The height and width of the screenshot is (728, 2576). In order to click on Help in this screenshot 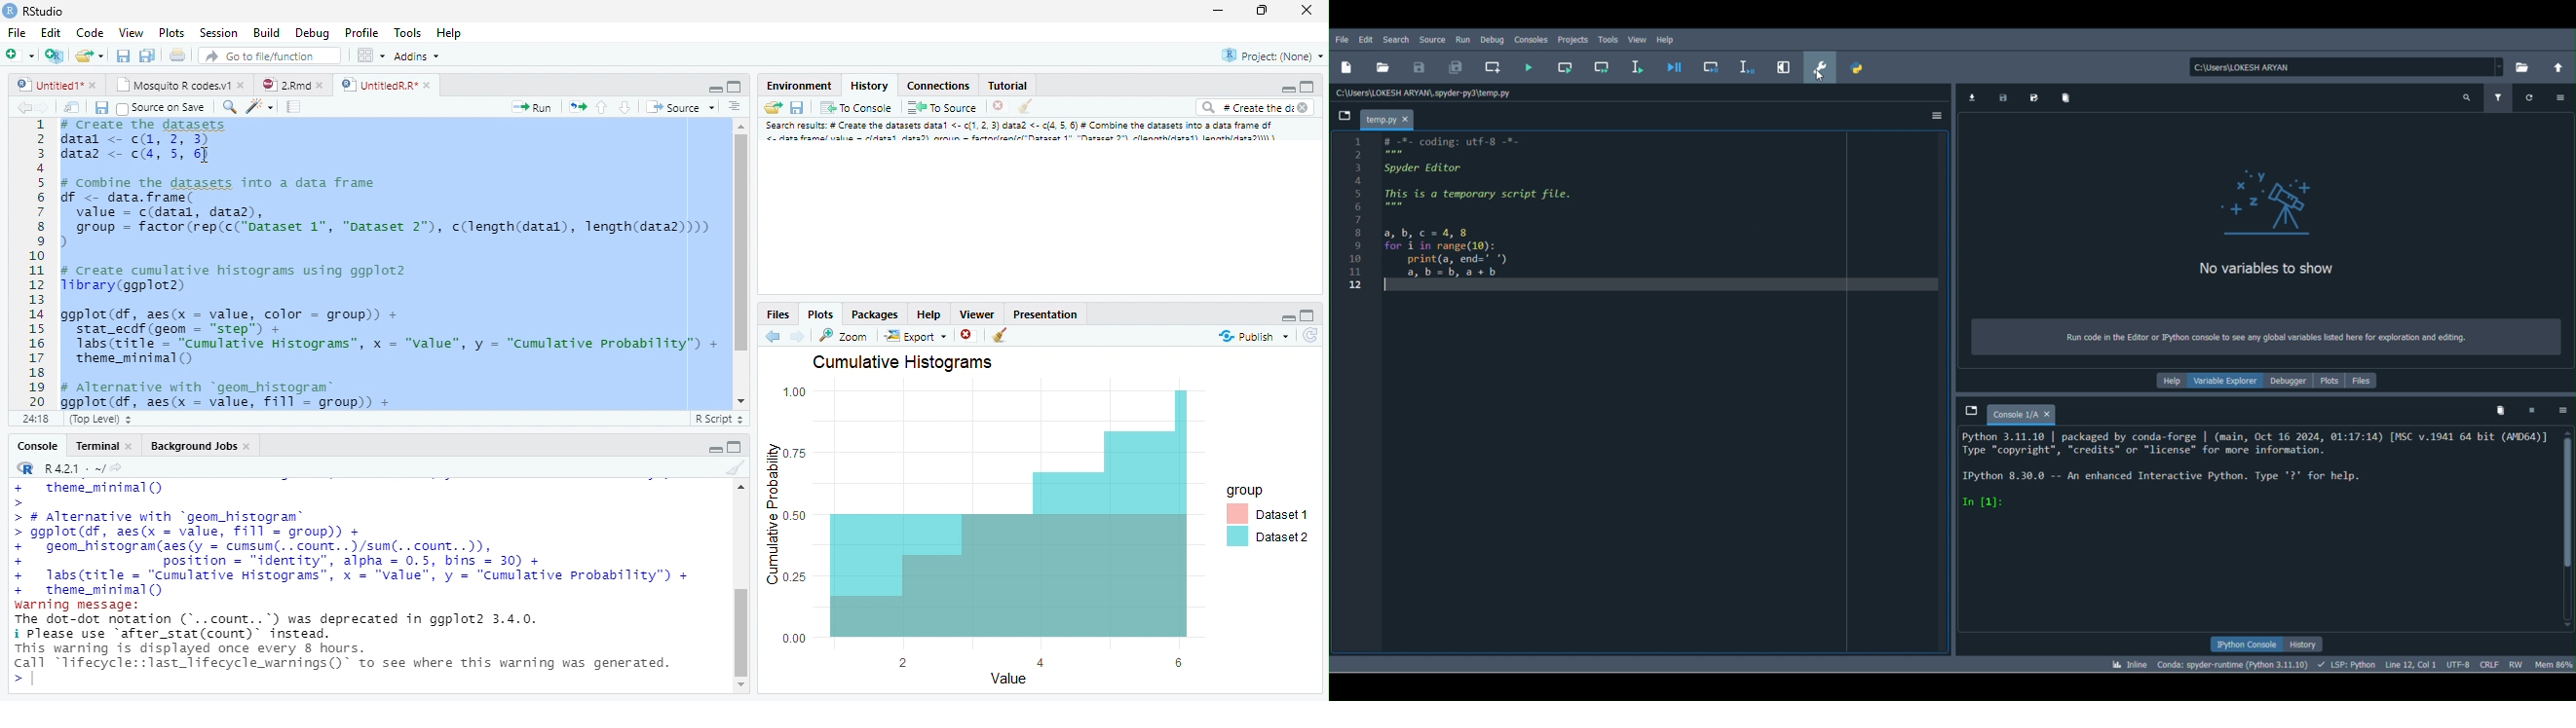, I will do `click(448, 33)`.